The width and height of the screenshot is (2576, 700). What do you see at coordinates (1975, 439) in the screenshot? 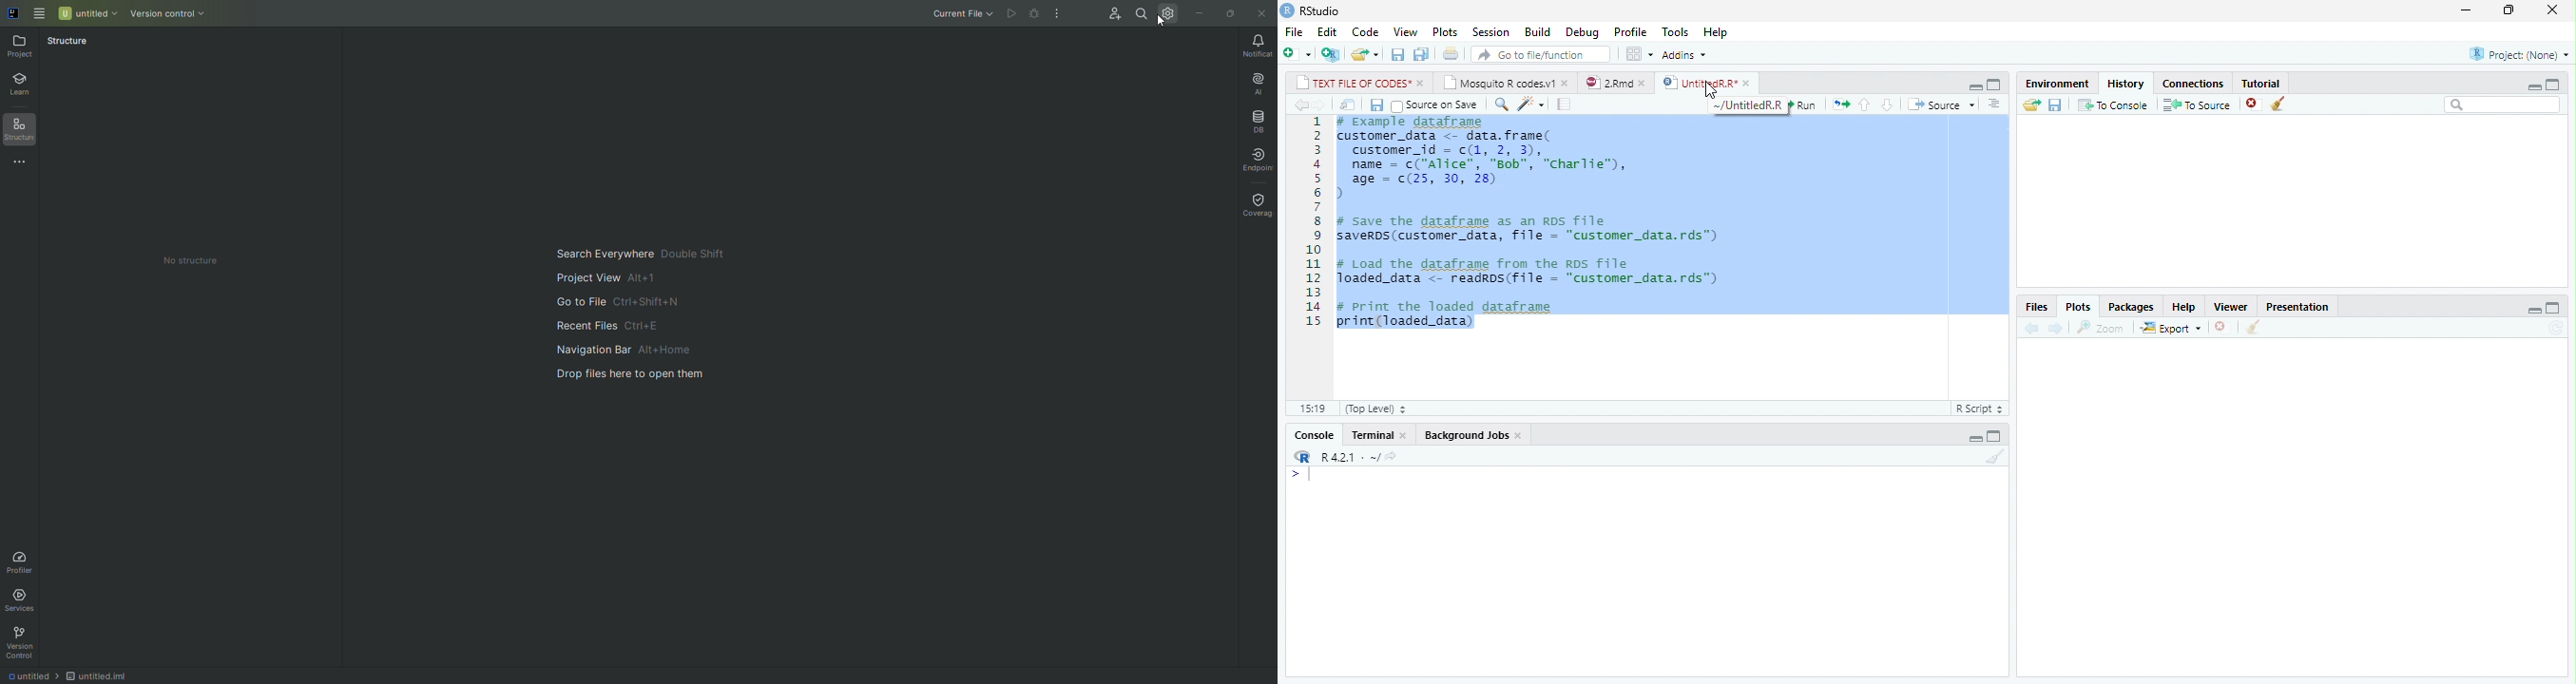
I see `minimize` at bounding box center [1975, 439].